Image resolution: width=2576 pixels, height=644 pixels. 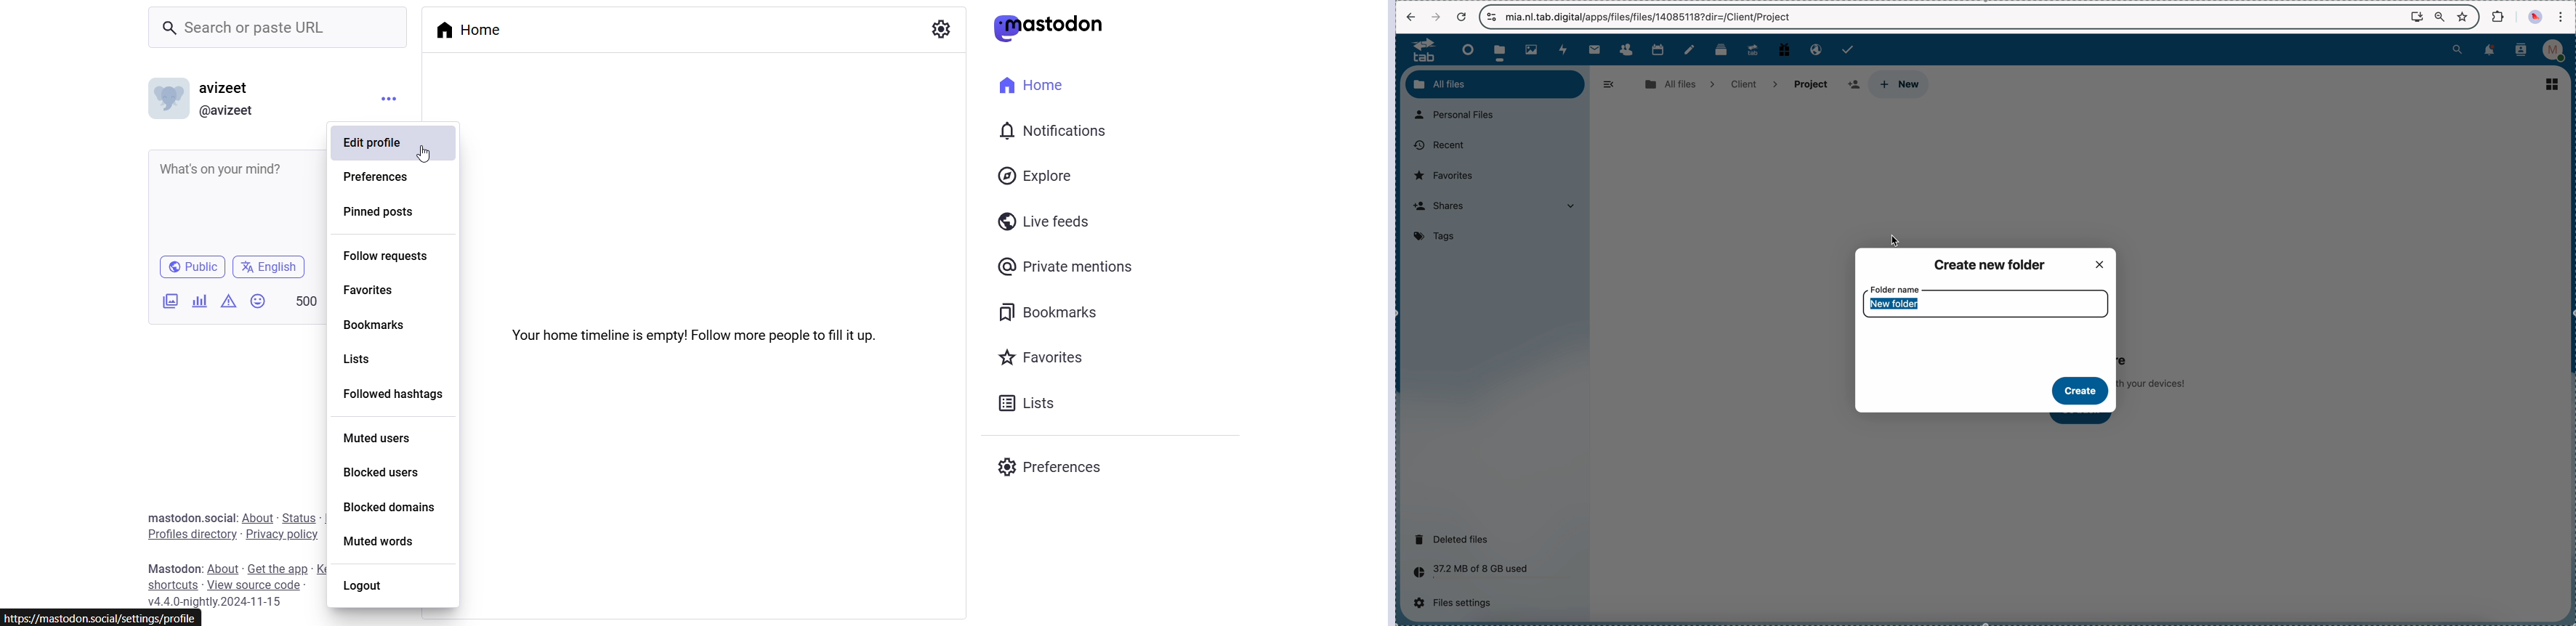 What do you see at coordinates (393, 393) in the screenshot?
I see `Followed hashtags` at bounding box center [393, 393].